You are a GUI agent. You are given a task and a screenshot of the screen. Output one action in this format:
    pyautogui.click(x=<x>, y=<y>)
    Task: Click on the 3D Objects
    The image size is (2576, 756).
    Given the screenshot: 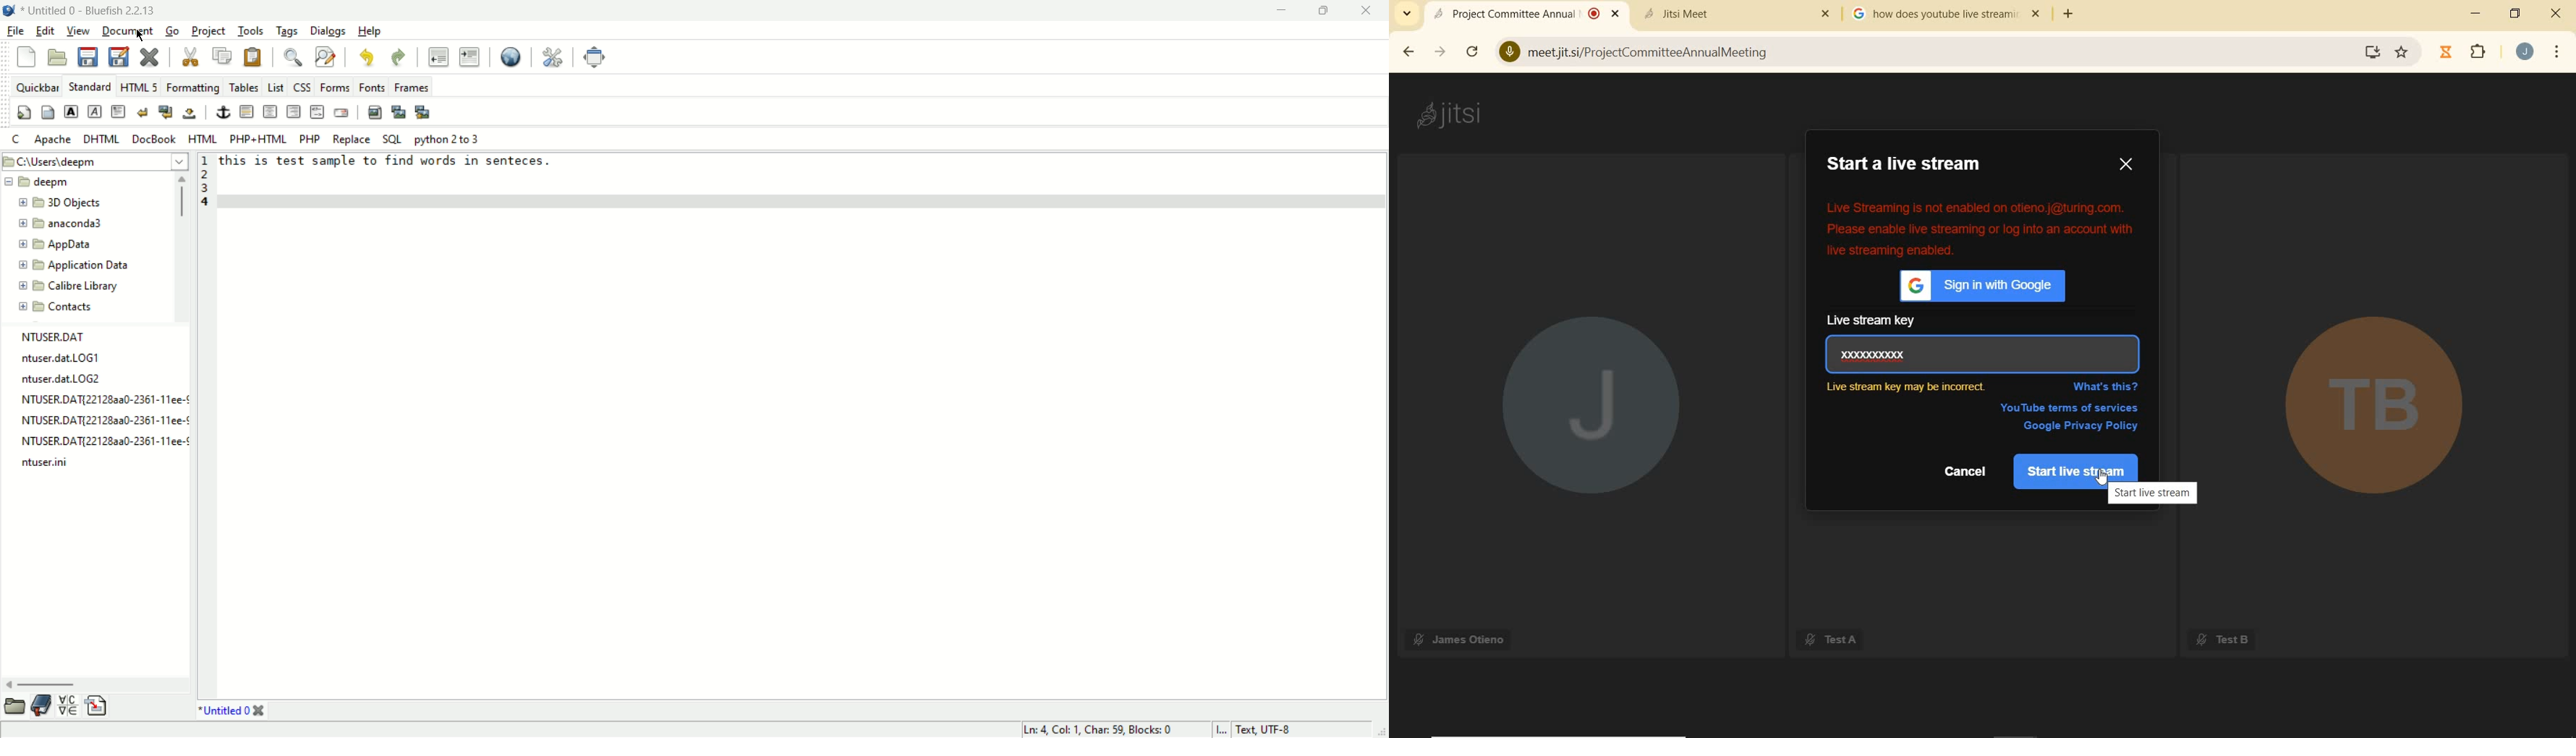 What is the action you would take?
    pyautogui.click(x=89, y=203)
    